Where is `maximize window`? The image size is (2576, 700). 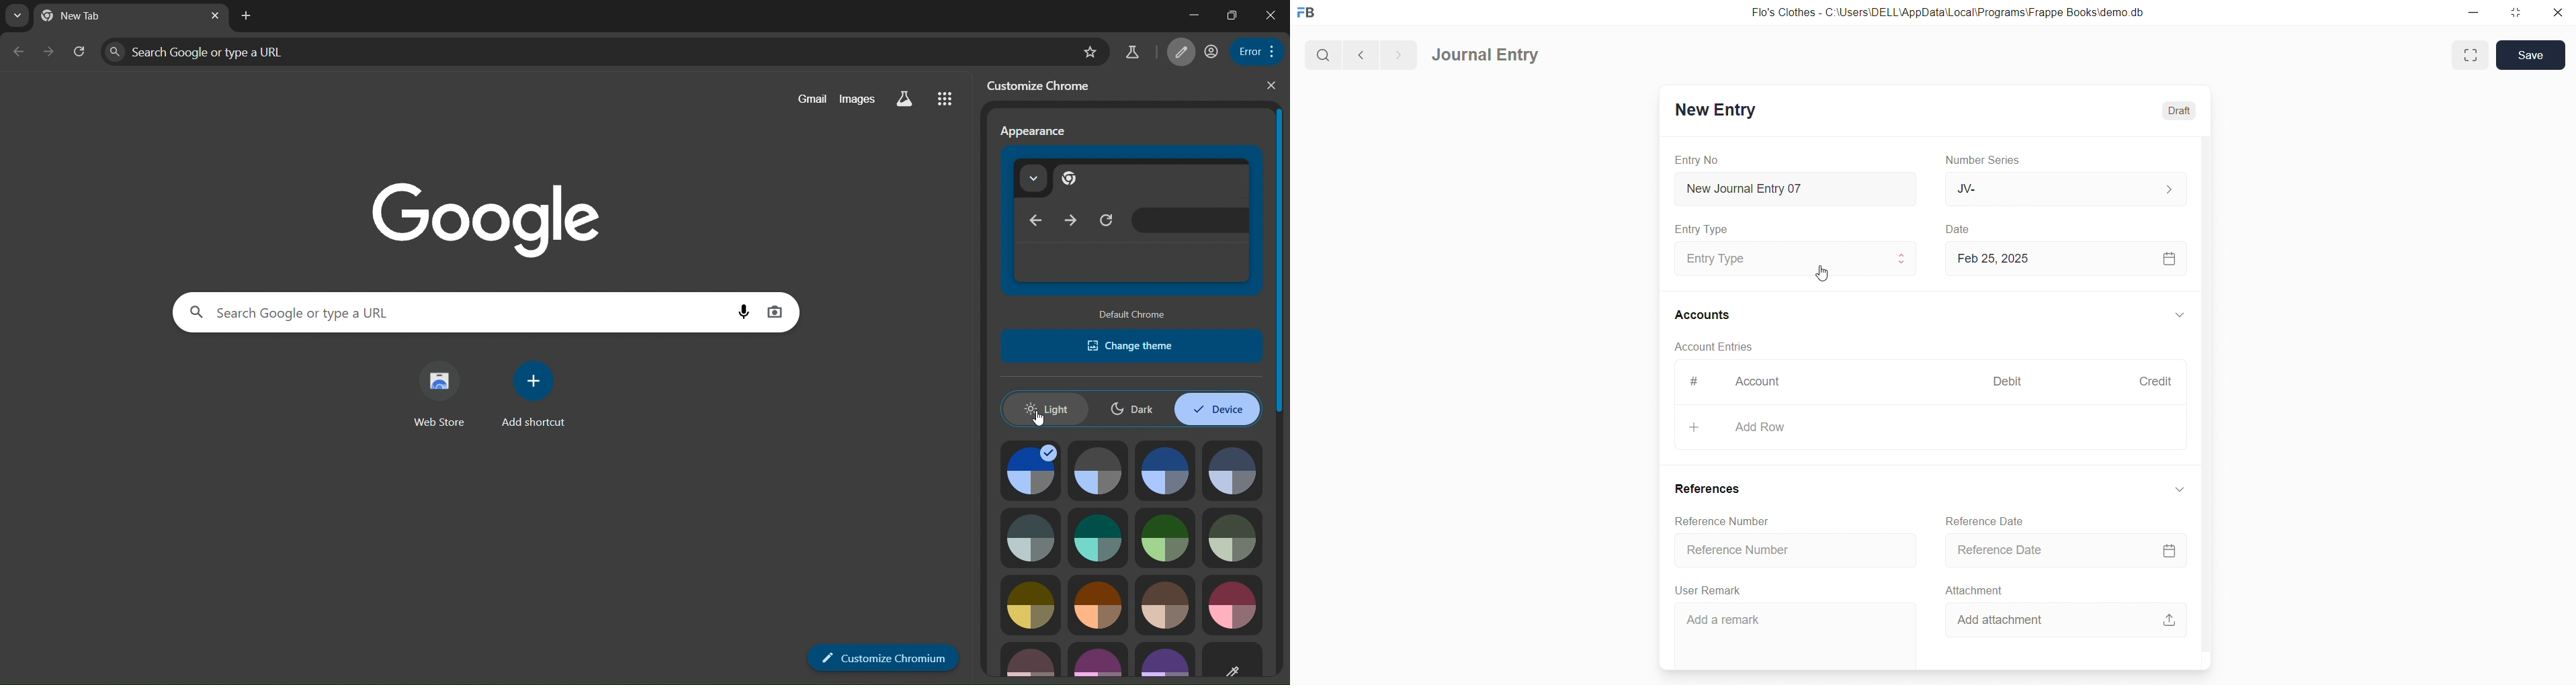 maximize window is located at coordinates (2473, 55).